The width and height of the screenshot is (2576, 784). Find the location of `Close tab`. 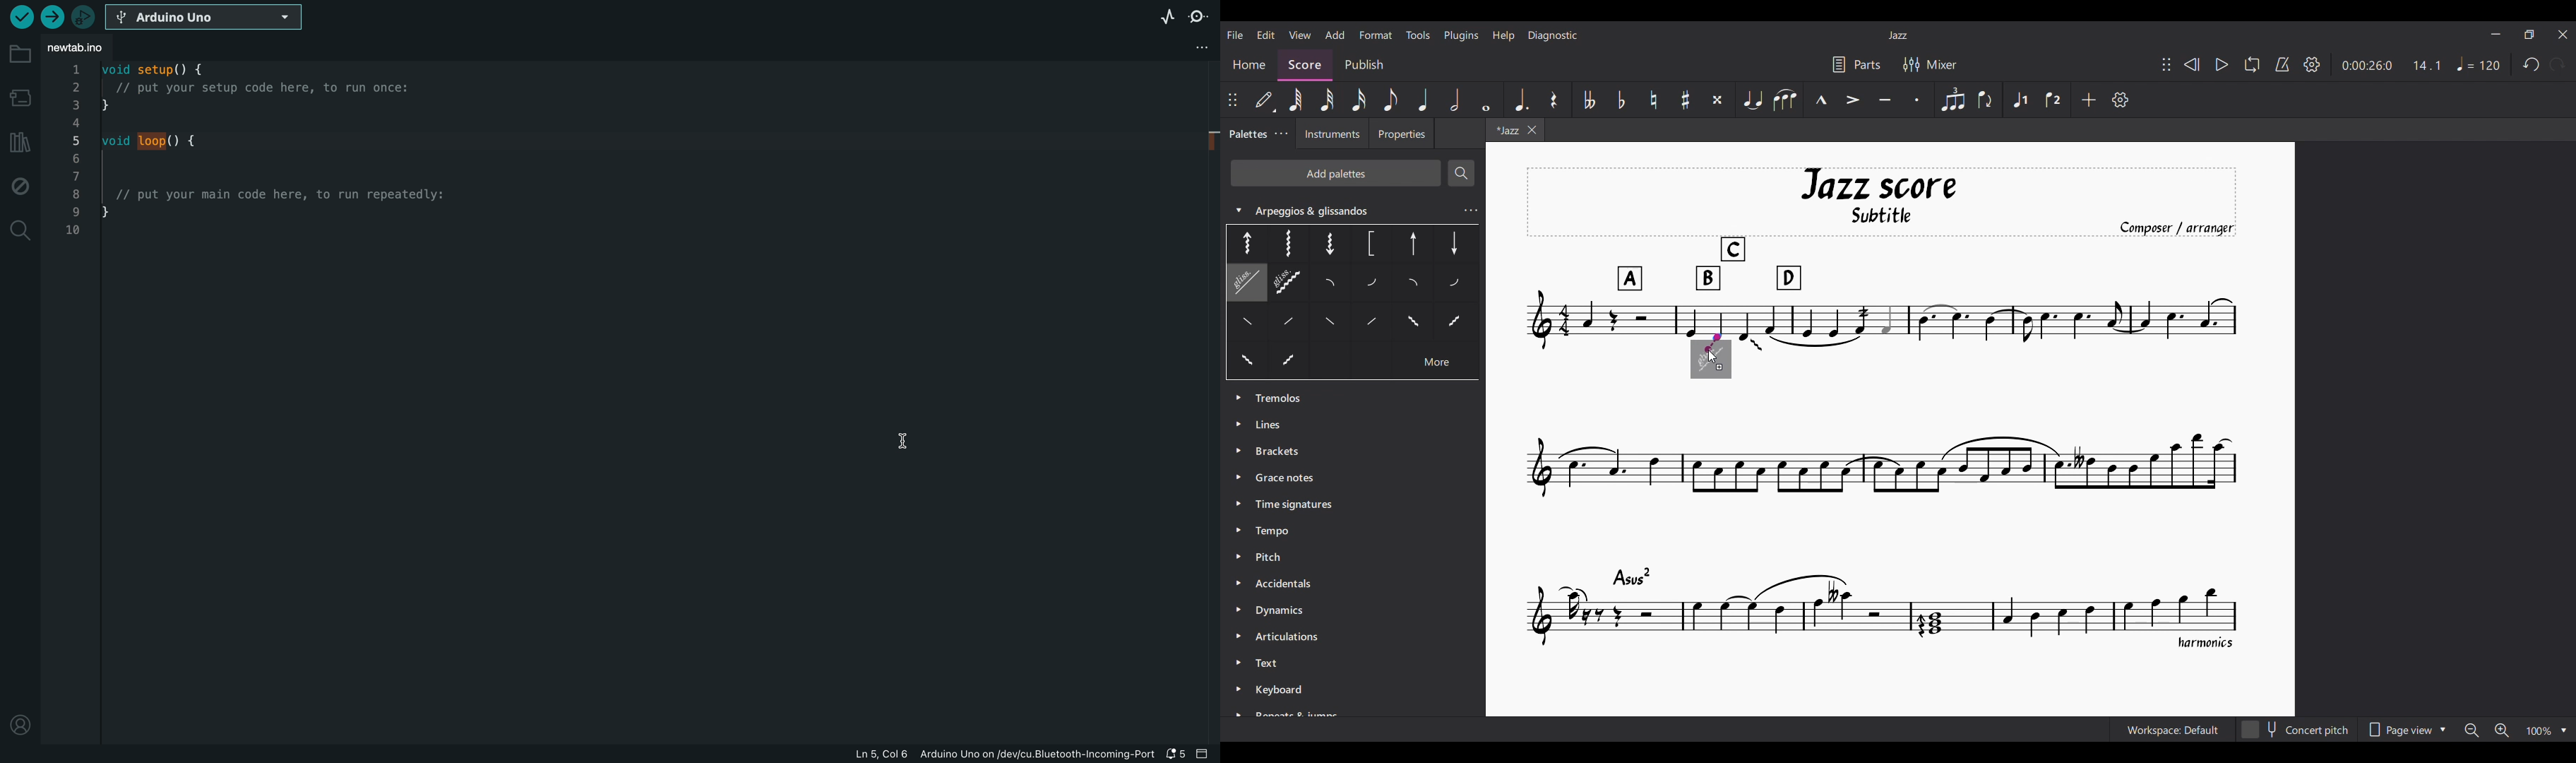

Close tab is located at coordinates (1532, 130).